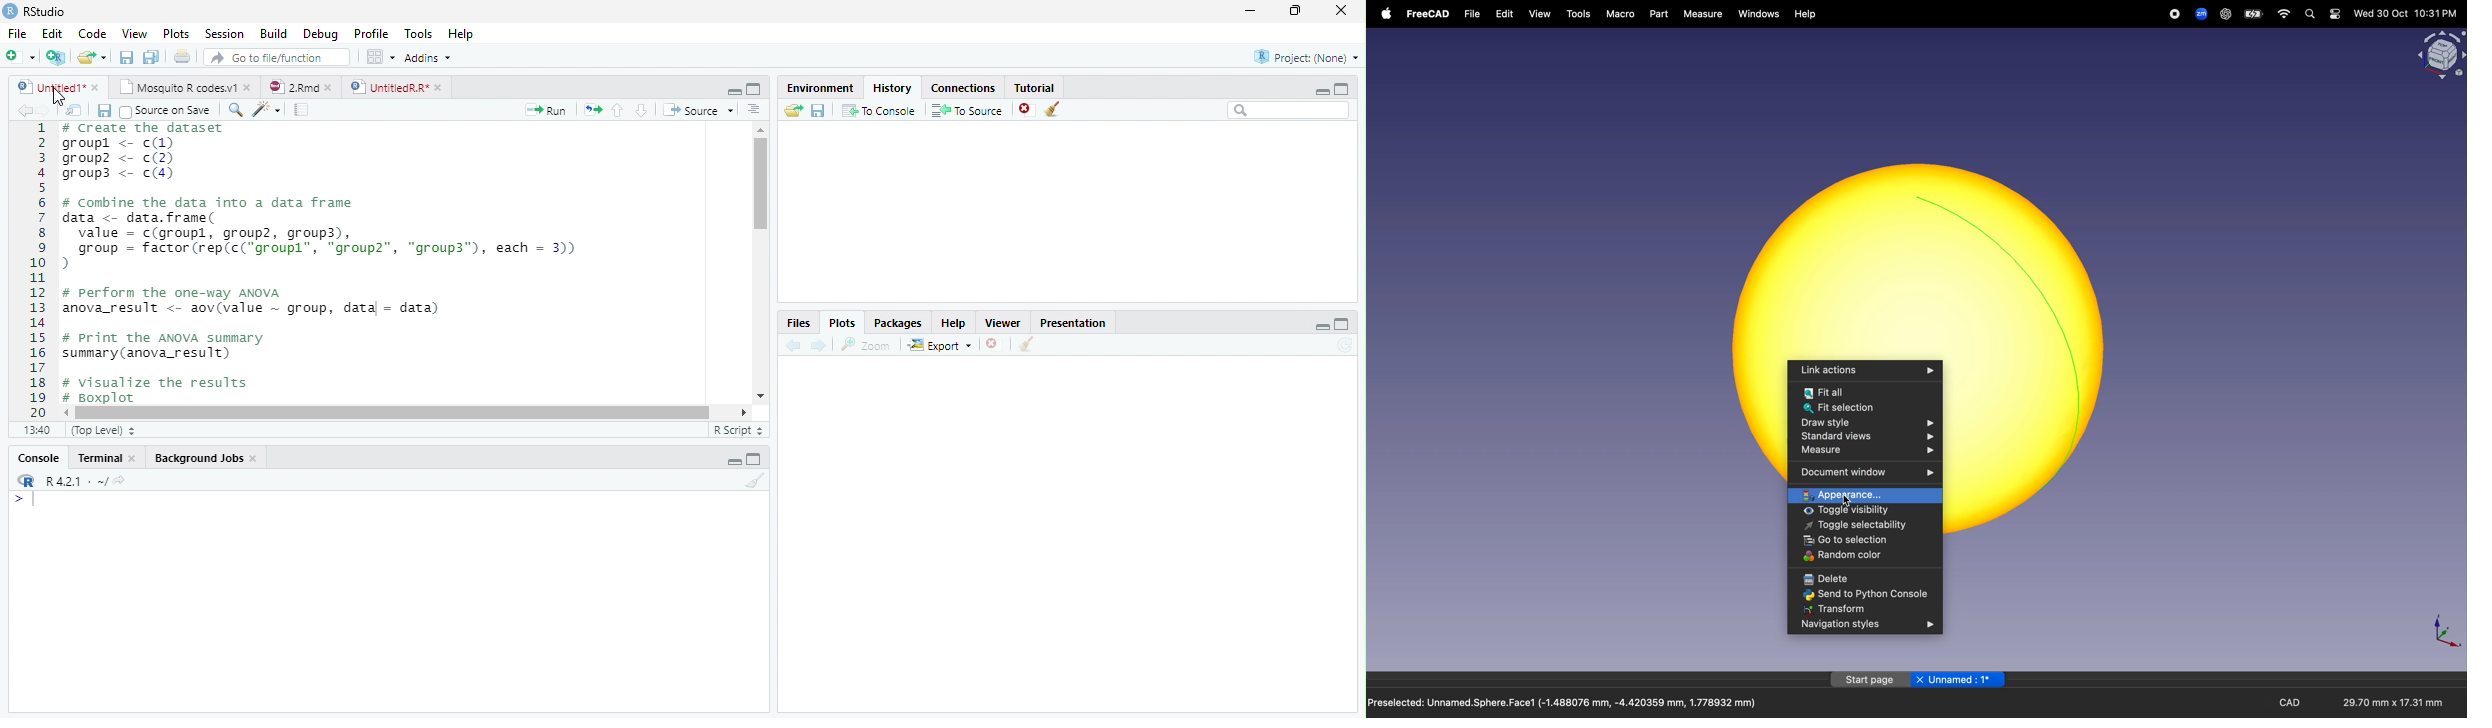 The height and width of the screenshot is (728, 2492). What do you see at coordinates (429, 59) in the screenshot?
I see `Addins` at bounding box center [429, 59].